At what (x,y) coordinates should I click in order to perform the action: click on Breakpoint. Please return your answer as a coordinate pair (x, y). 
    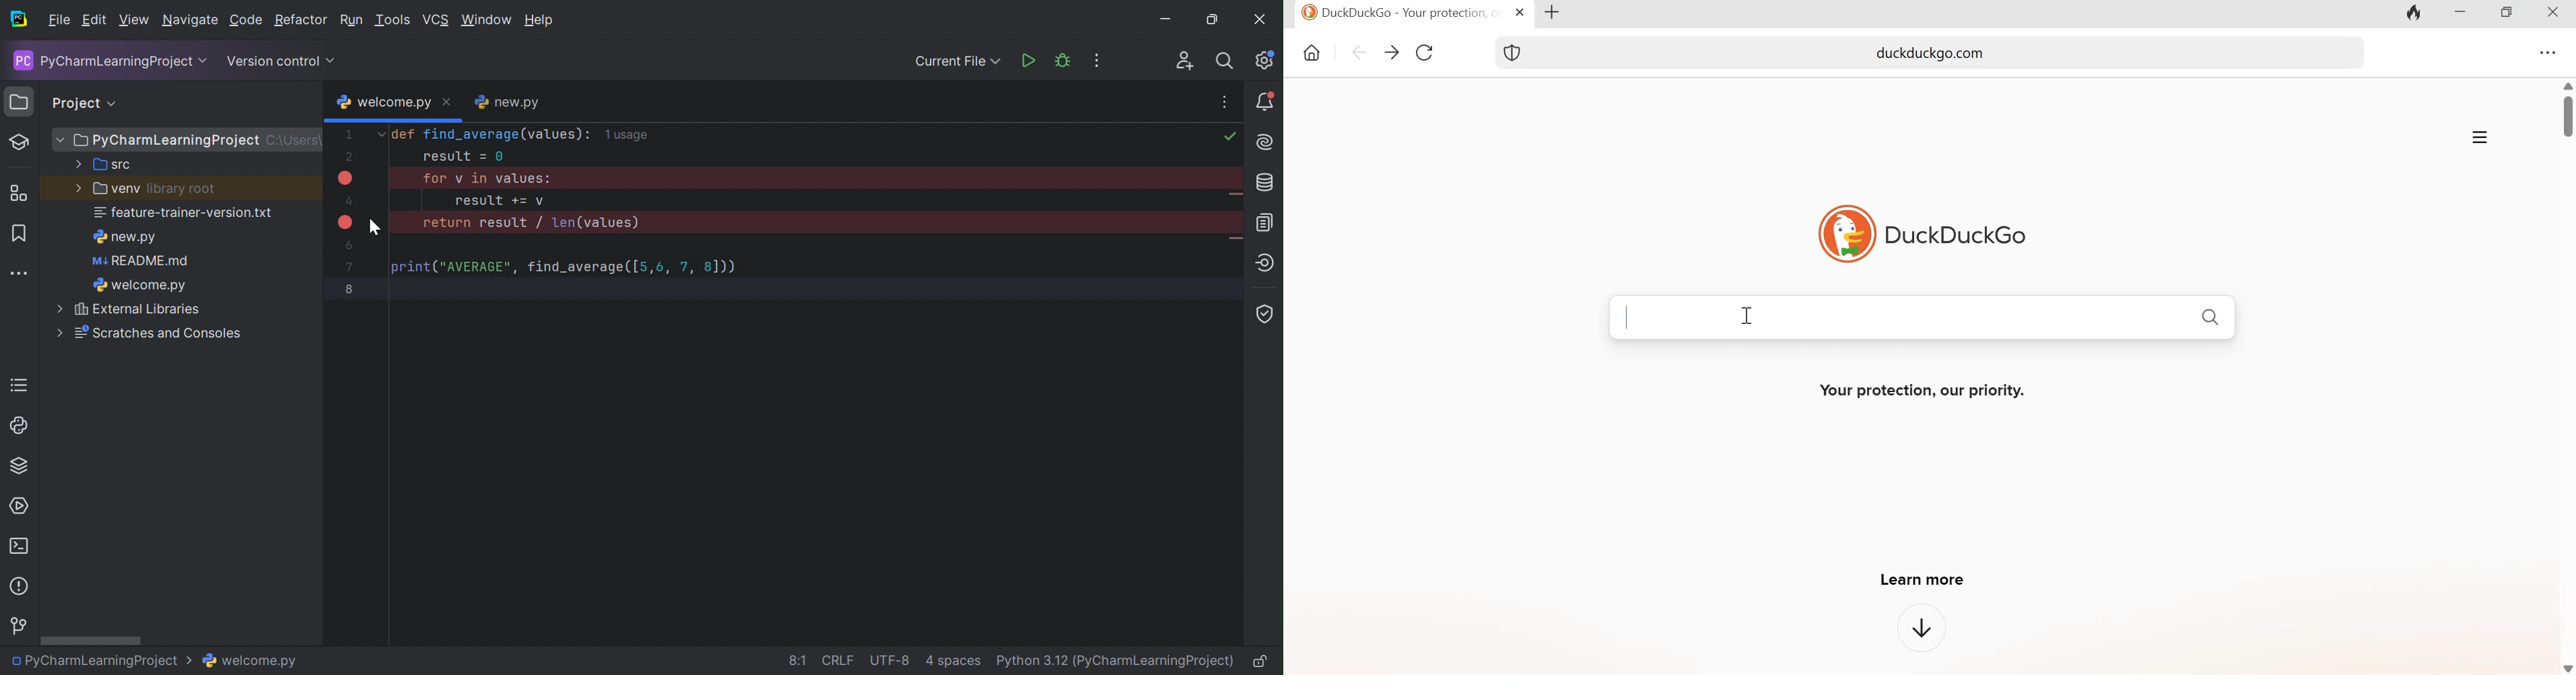
    Looking at the image, I should click on (343, 222).